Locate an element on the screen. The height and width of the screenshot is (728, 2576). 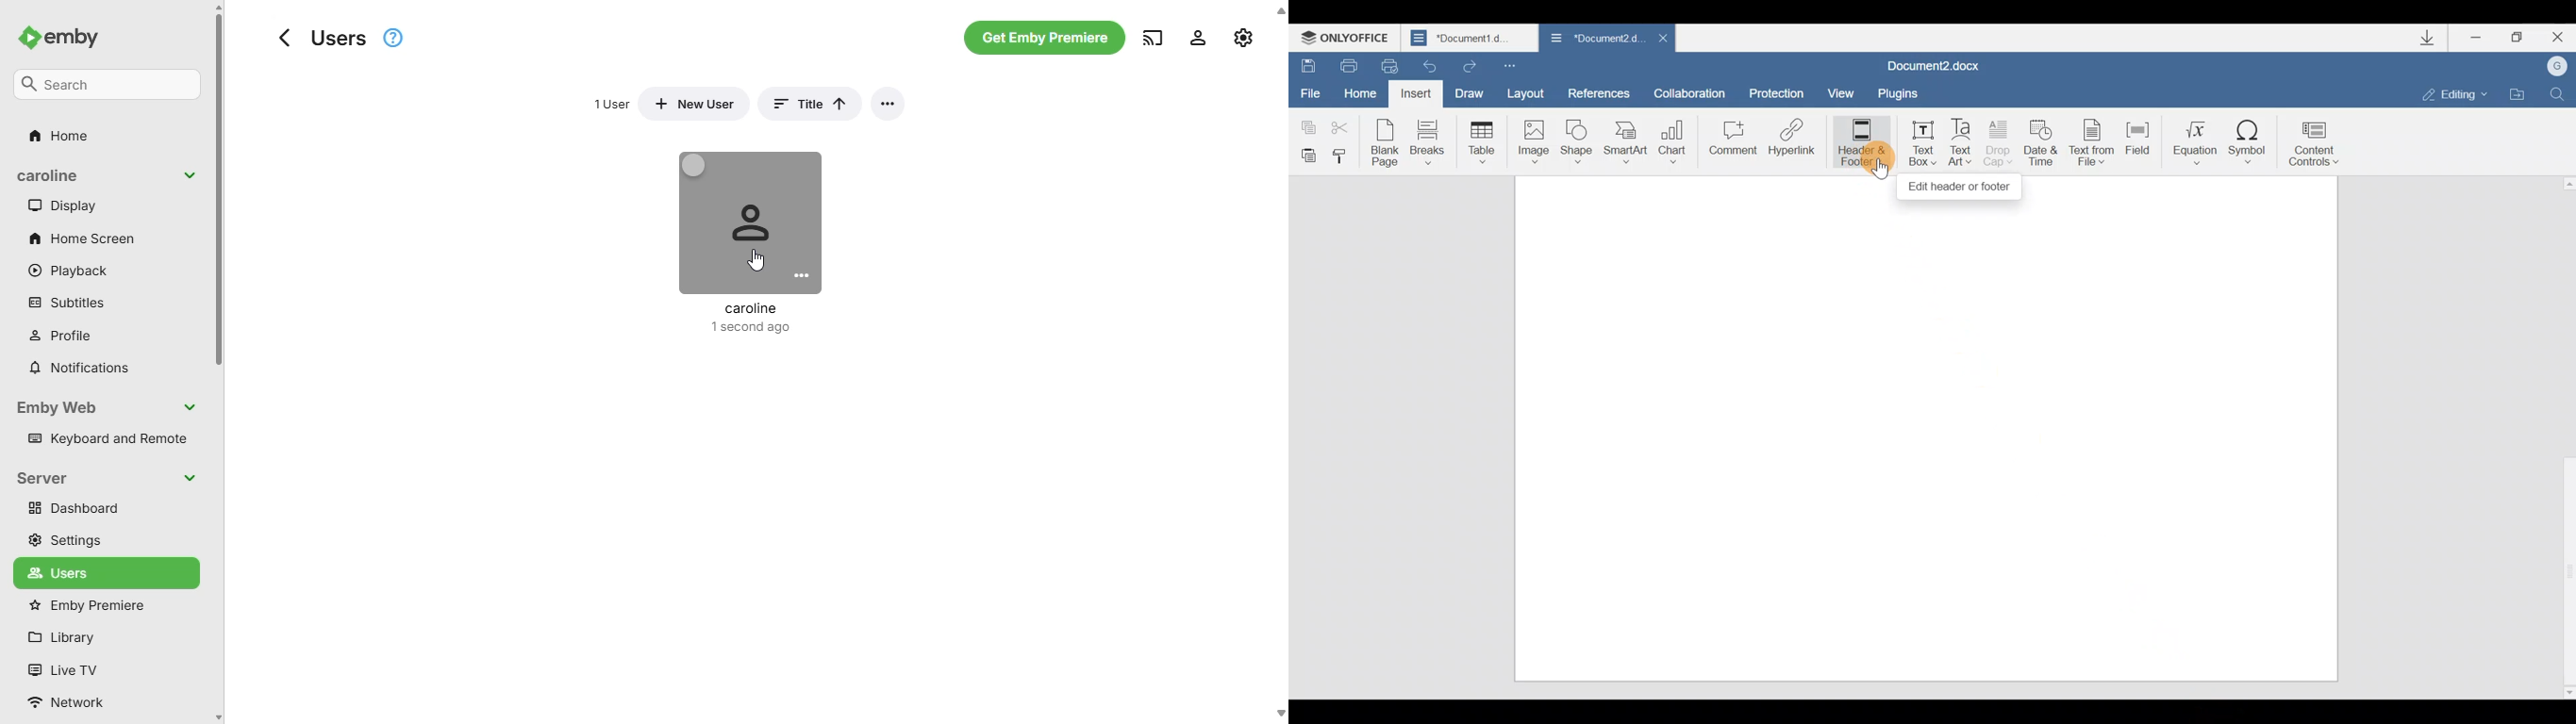
Draw is located at coordinates (1473, 92).